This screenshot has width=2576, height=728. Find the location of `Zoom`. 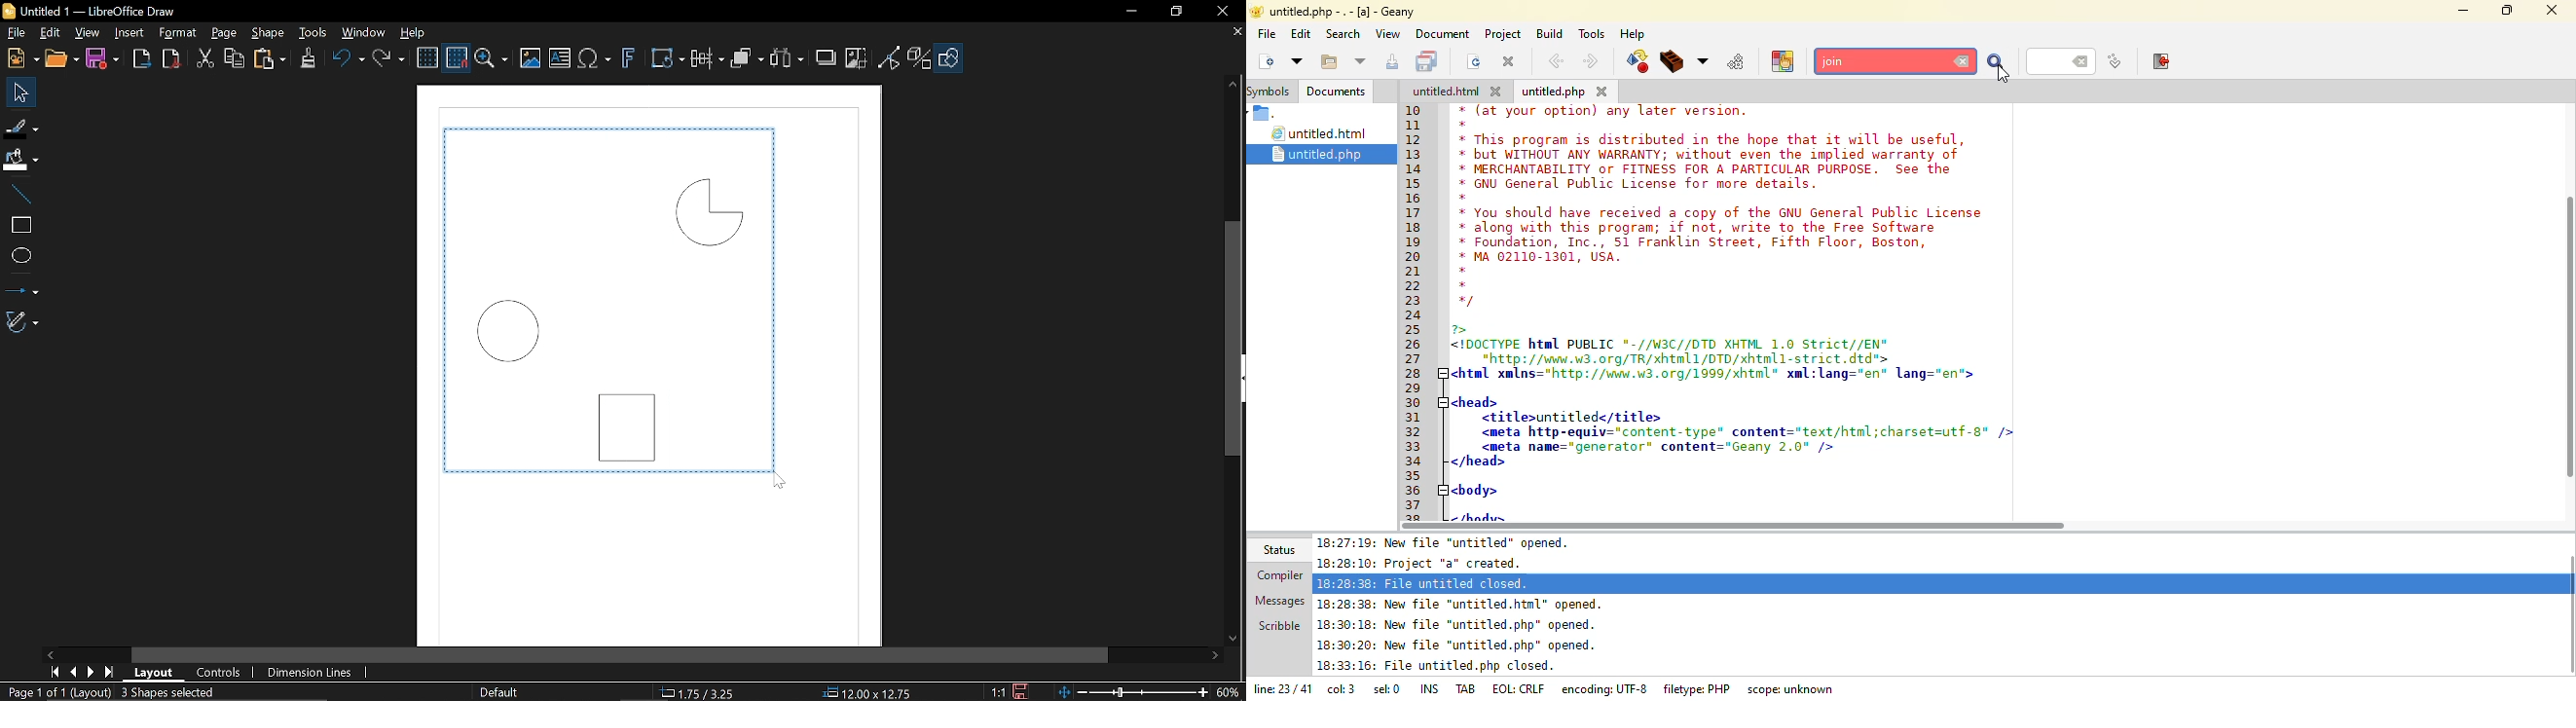

Zoom is located at coordinates (493, 58).